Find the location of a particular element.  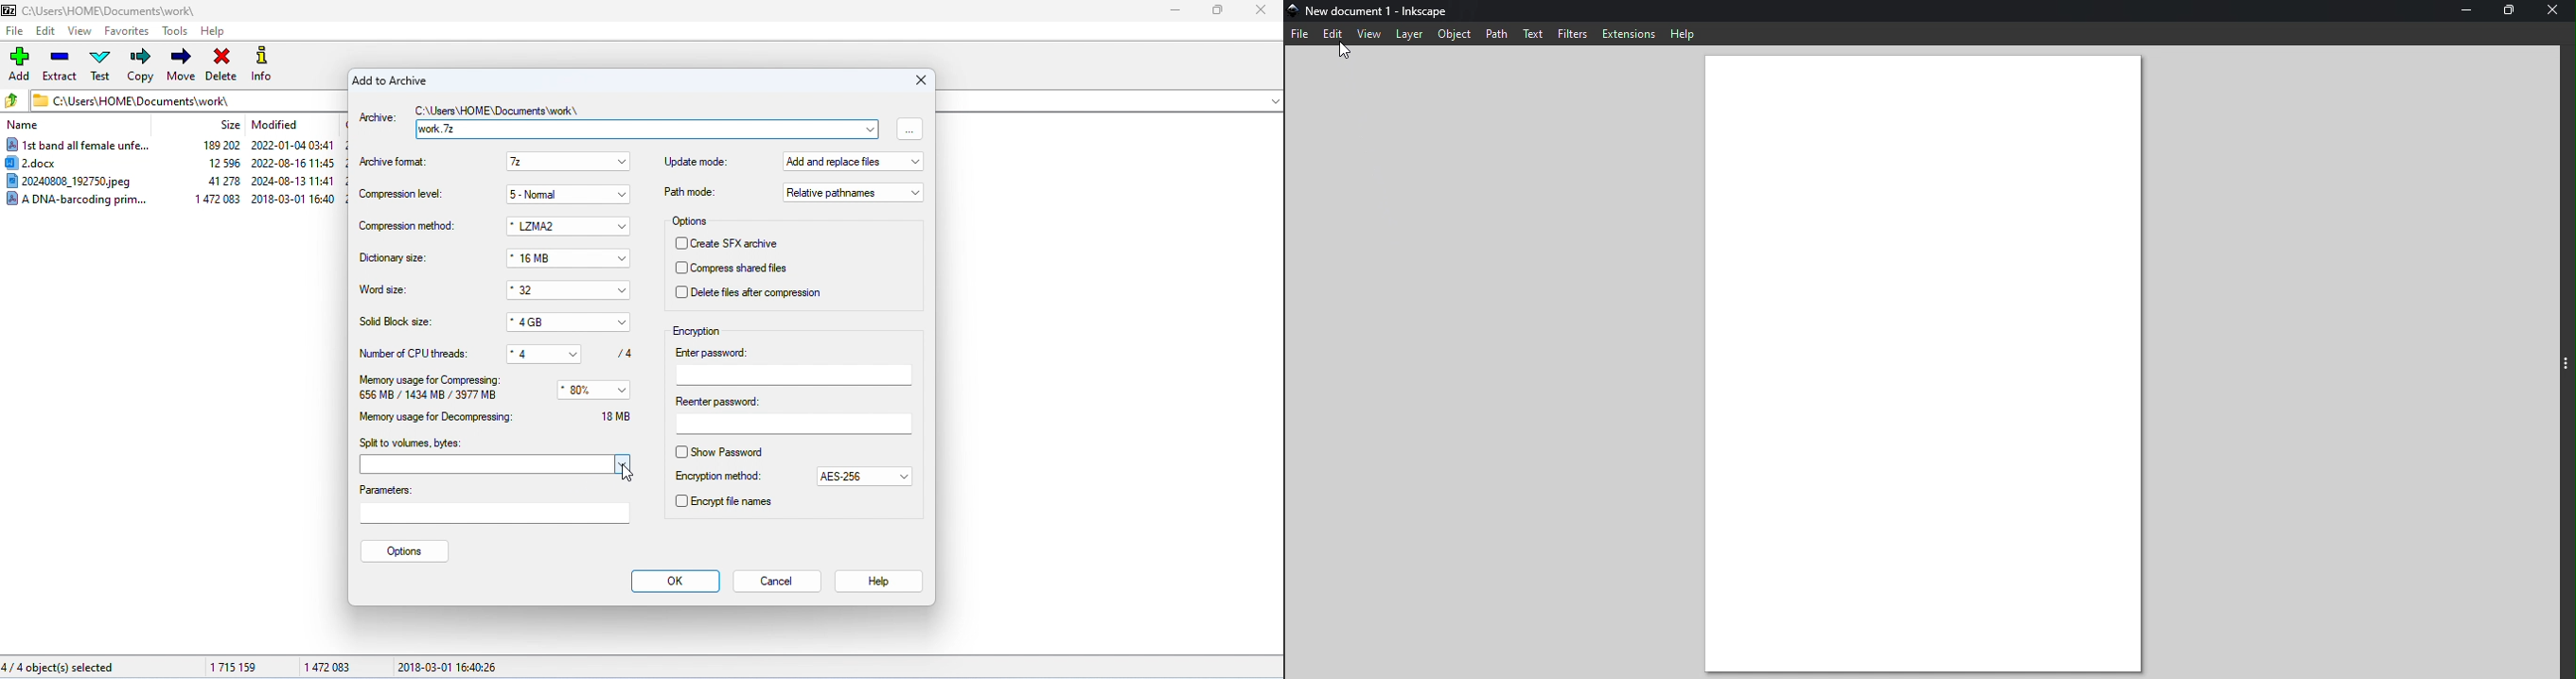

Filters is located at coordinates (1572, 33).